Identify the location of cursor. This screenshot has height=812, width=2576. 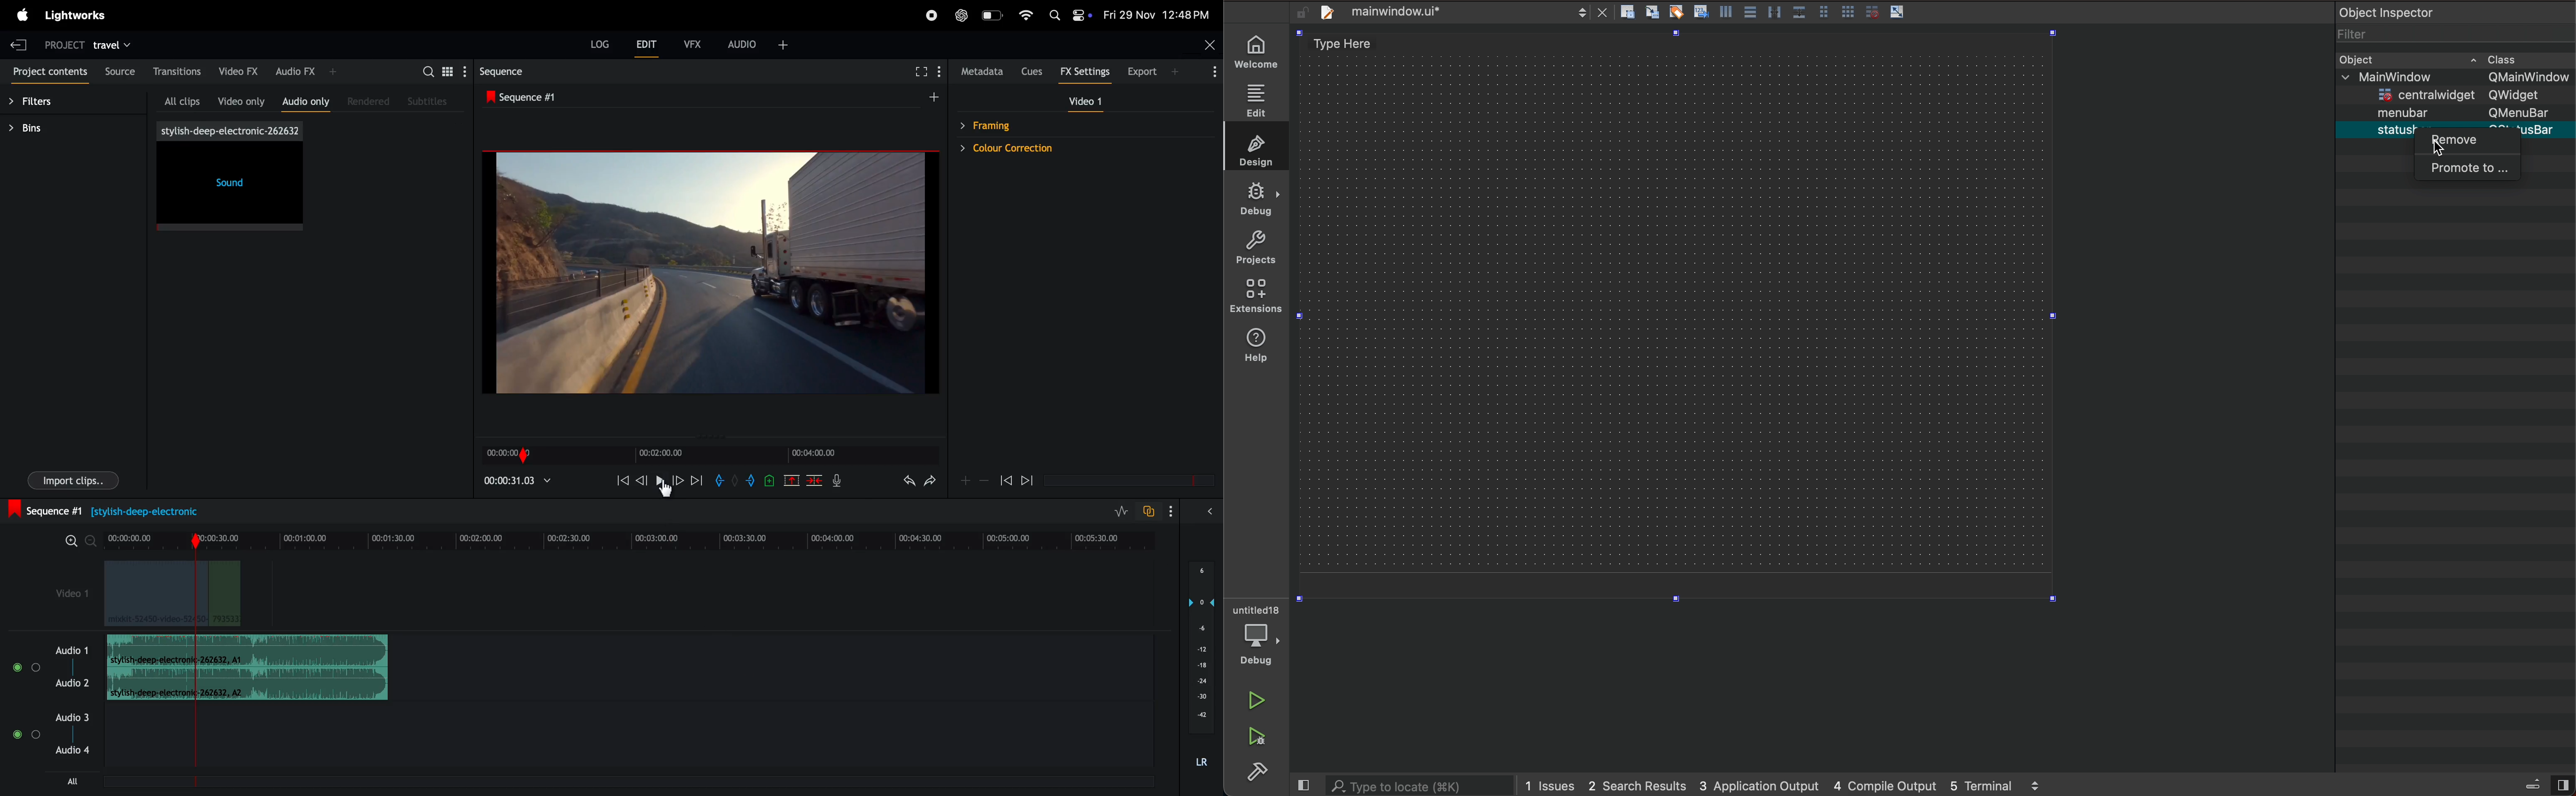
(2436, 146).